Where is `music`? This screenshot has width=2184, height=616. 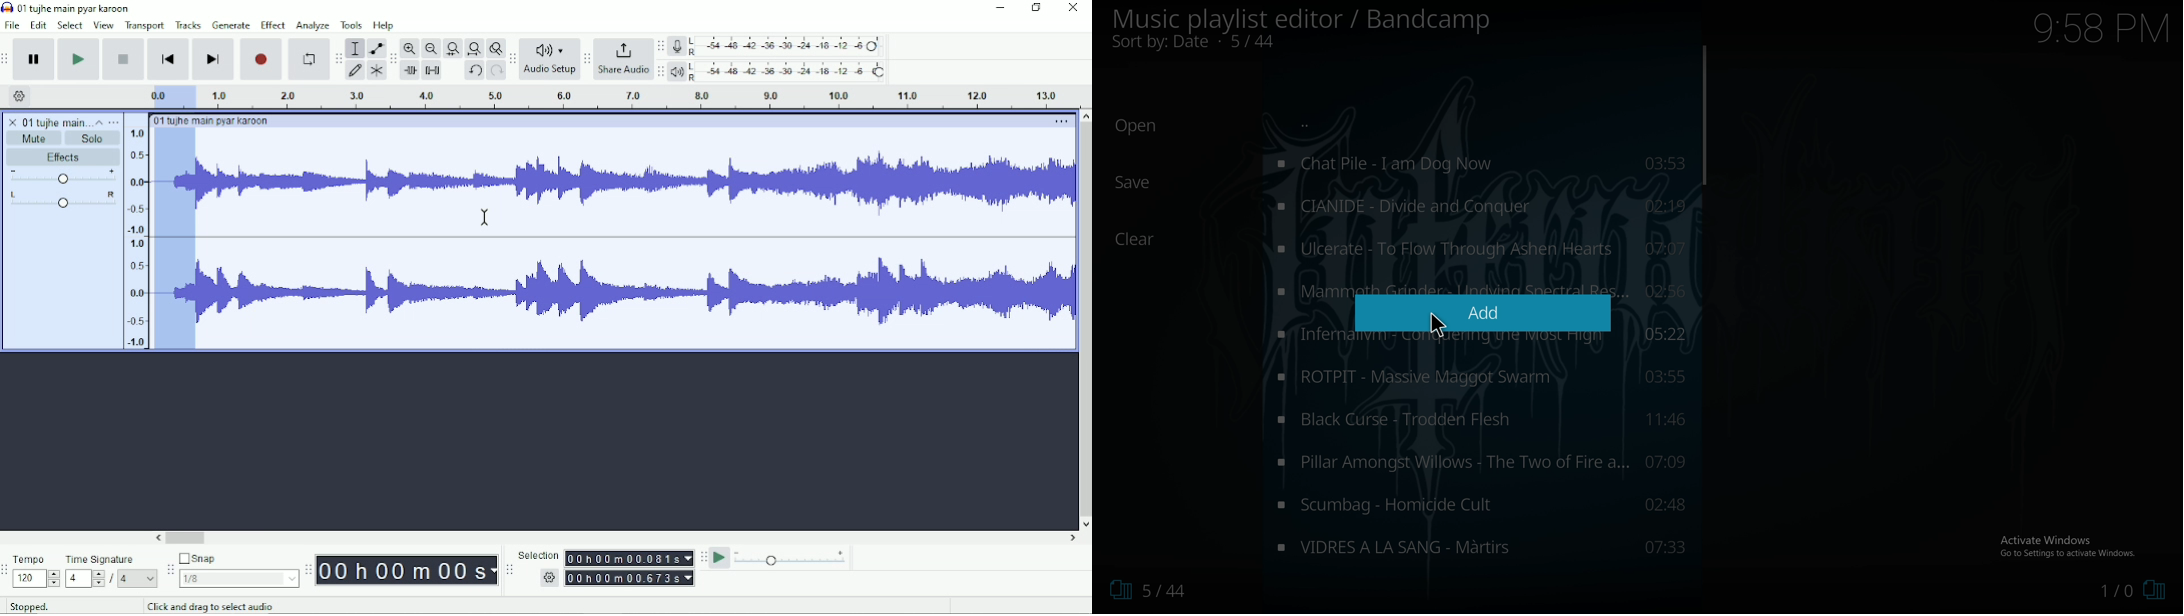 music is located at coordinates (1480, 377).